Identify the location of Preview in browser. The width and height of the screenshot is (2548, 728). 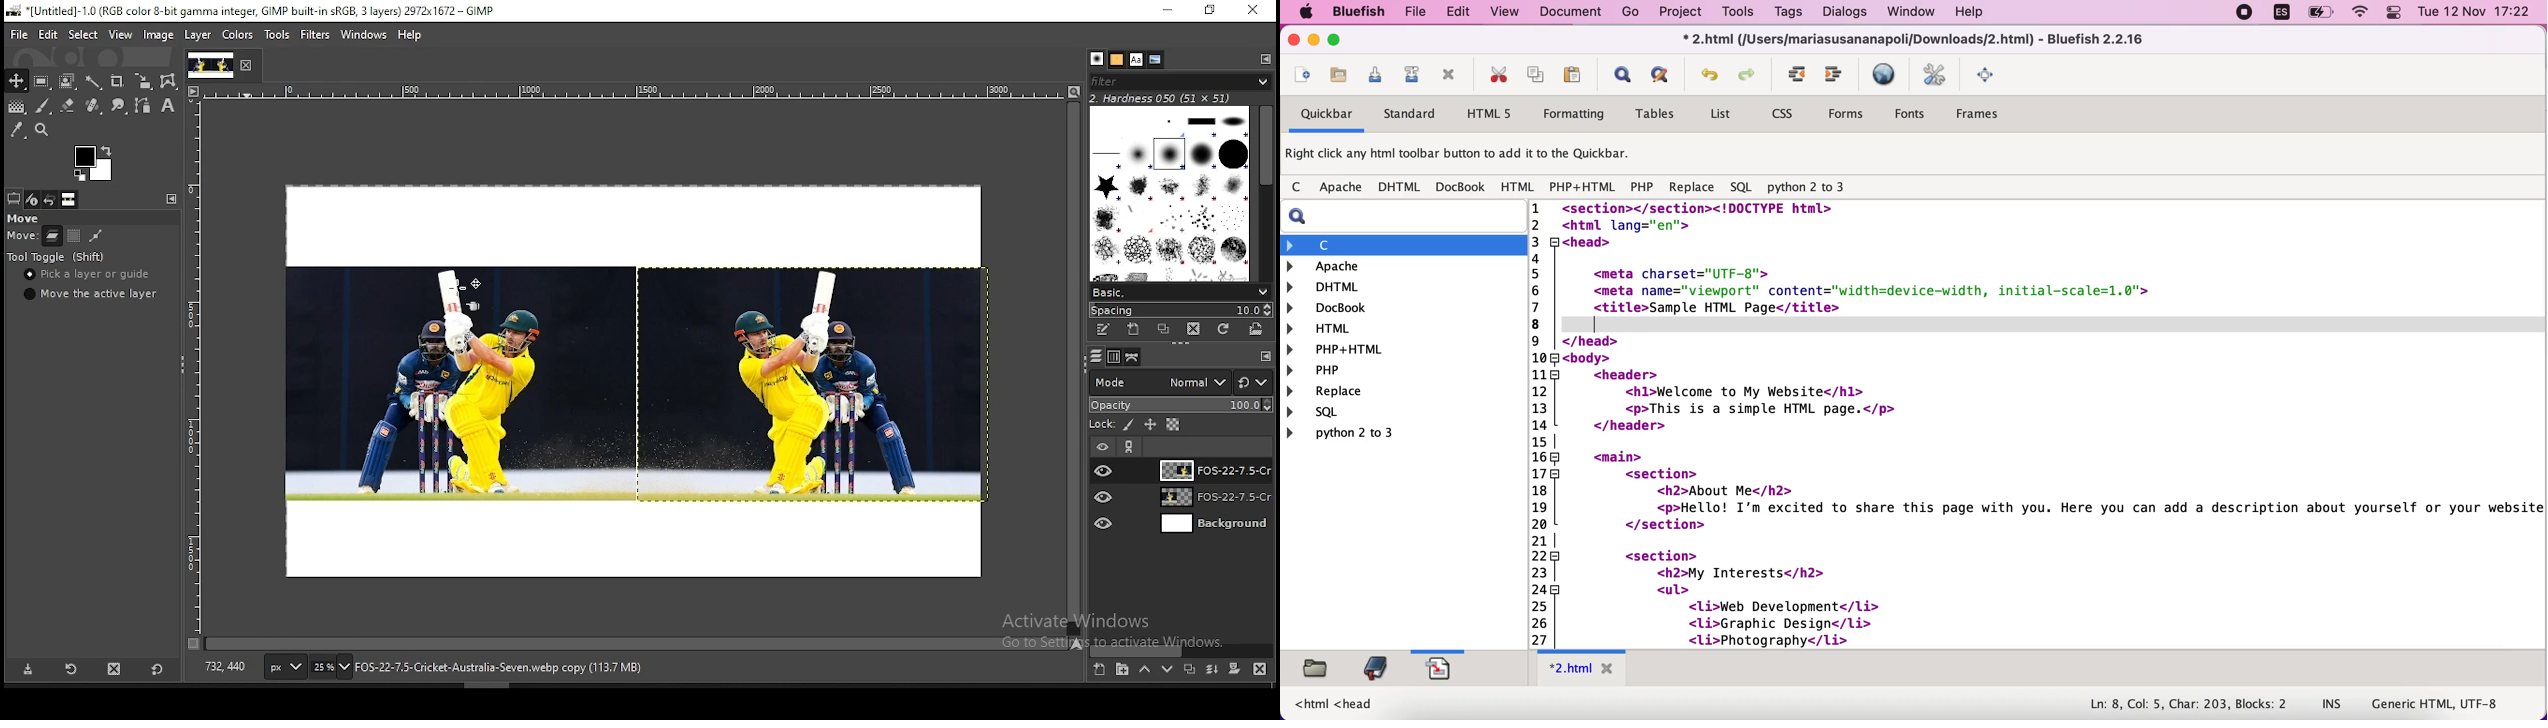
(1888, 75).